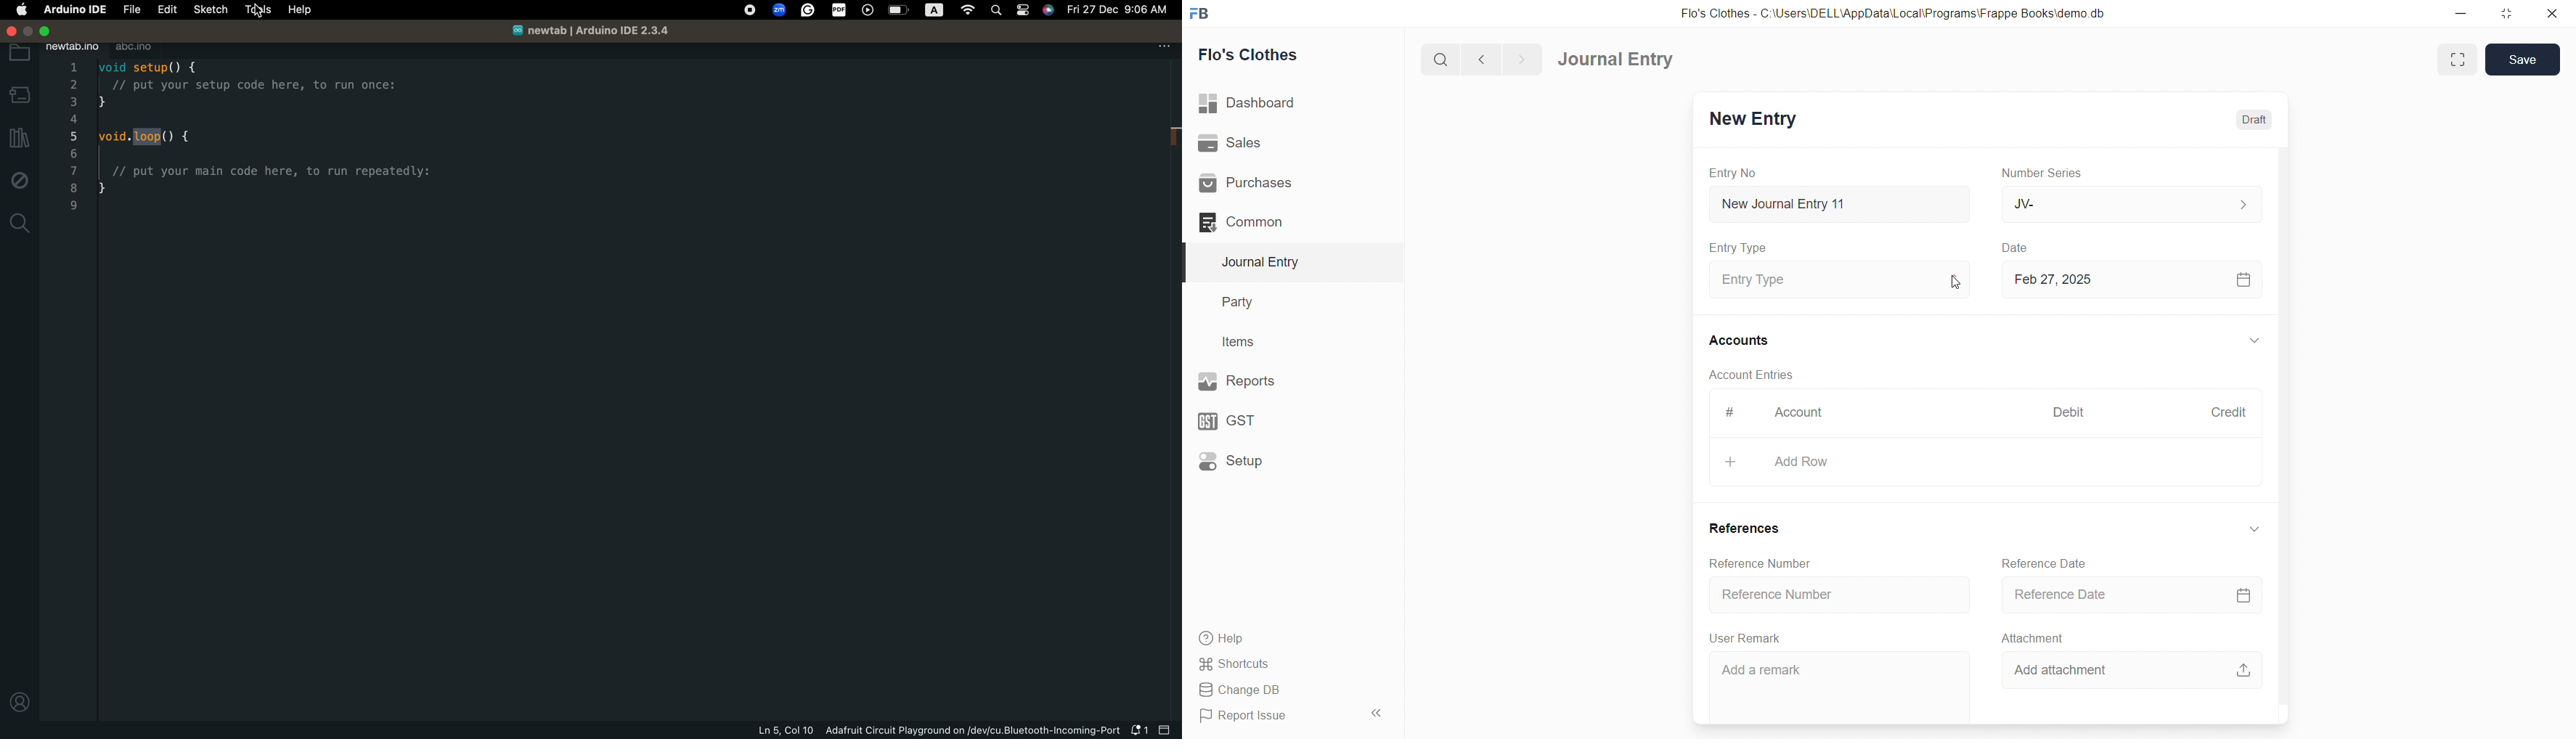  What do you see at coordinates (2044, 564) in the screenshot?
I see `Reference Date` at bounding box center [2044, 564].